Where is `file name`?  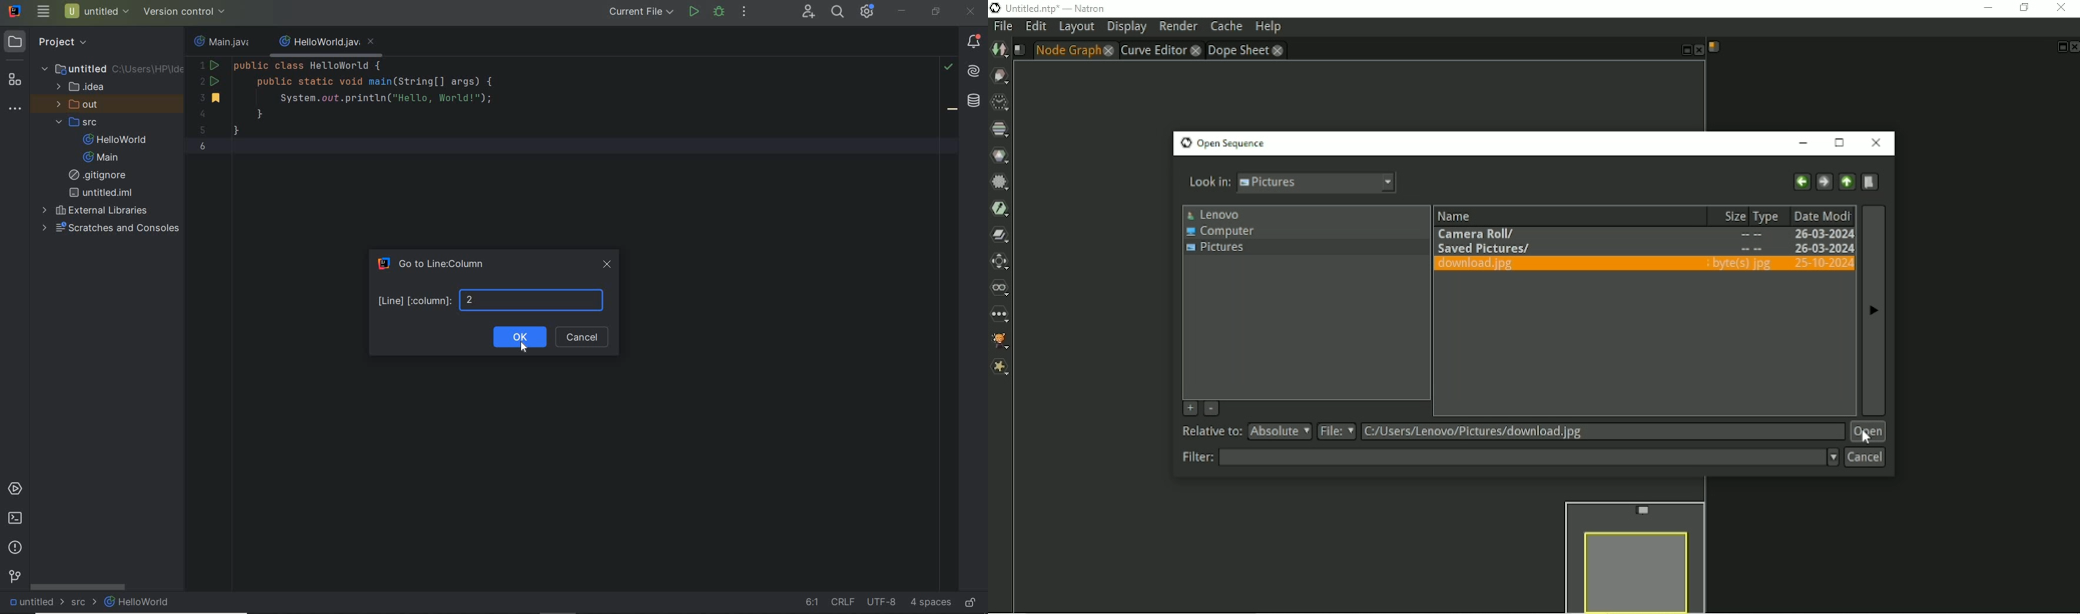 file name is located at coordinates (225, 41).